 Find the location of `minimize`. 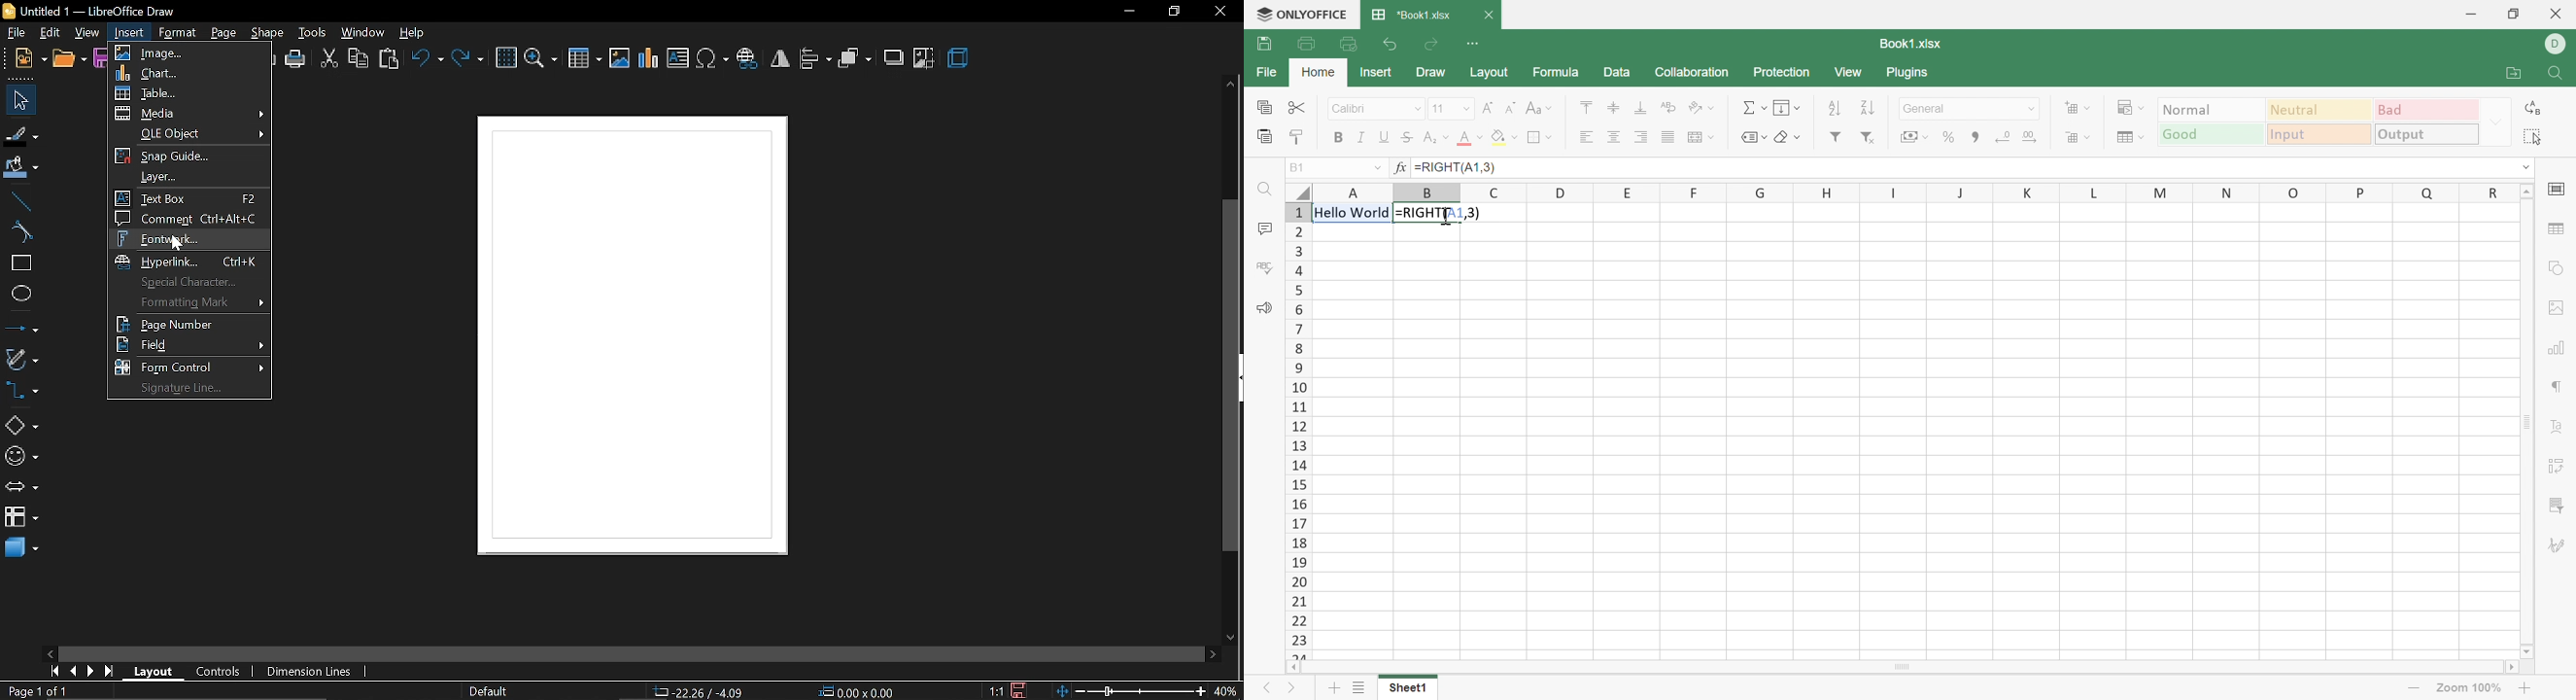

minimize is located at coordinates (1129, 12).